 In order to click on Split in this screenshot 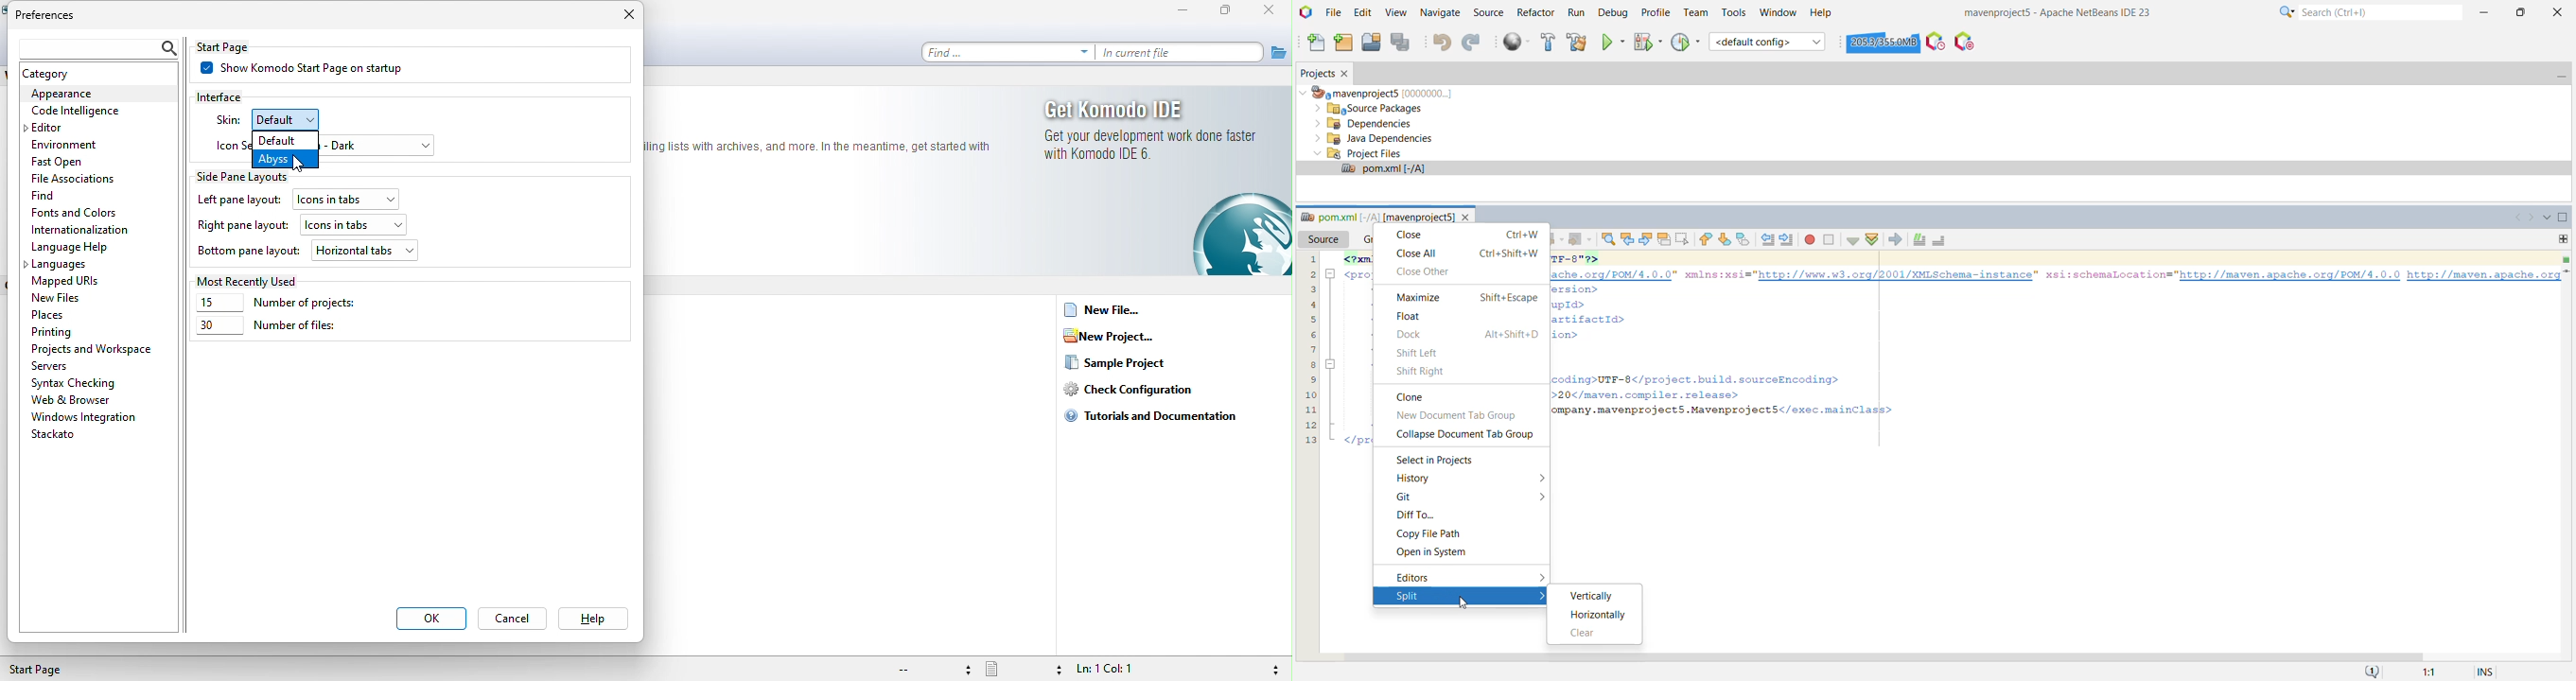, I will do `click(1447, 595)`.